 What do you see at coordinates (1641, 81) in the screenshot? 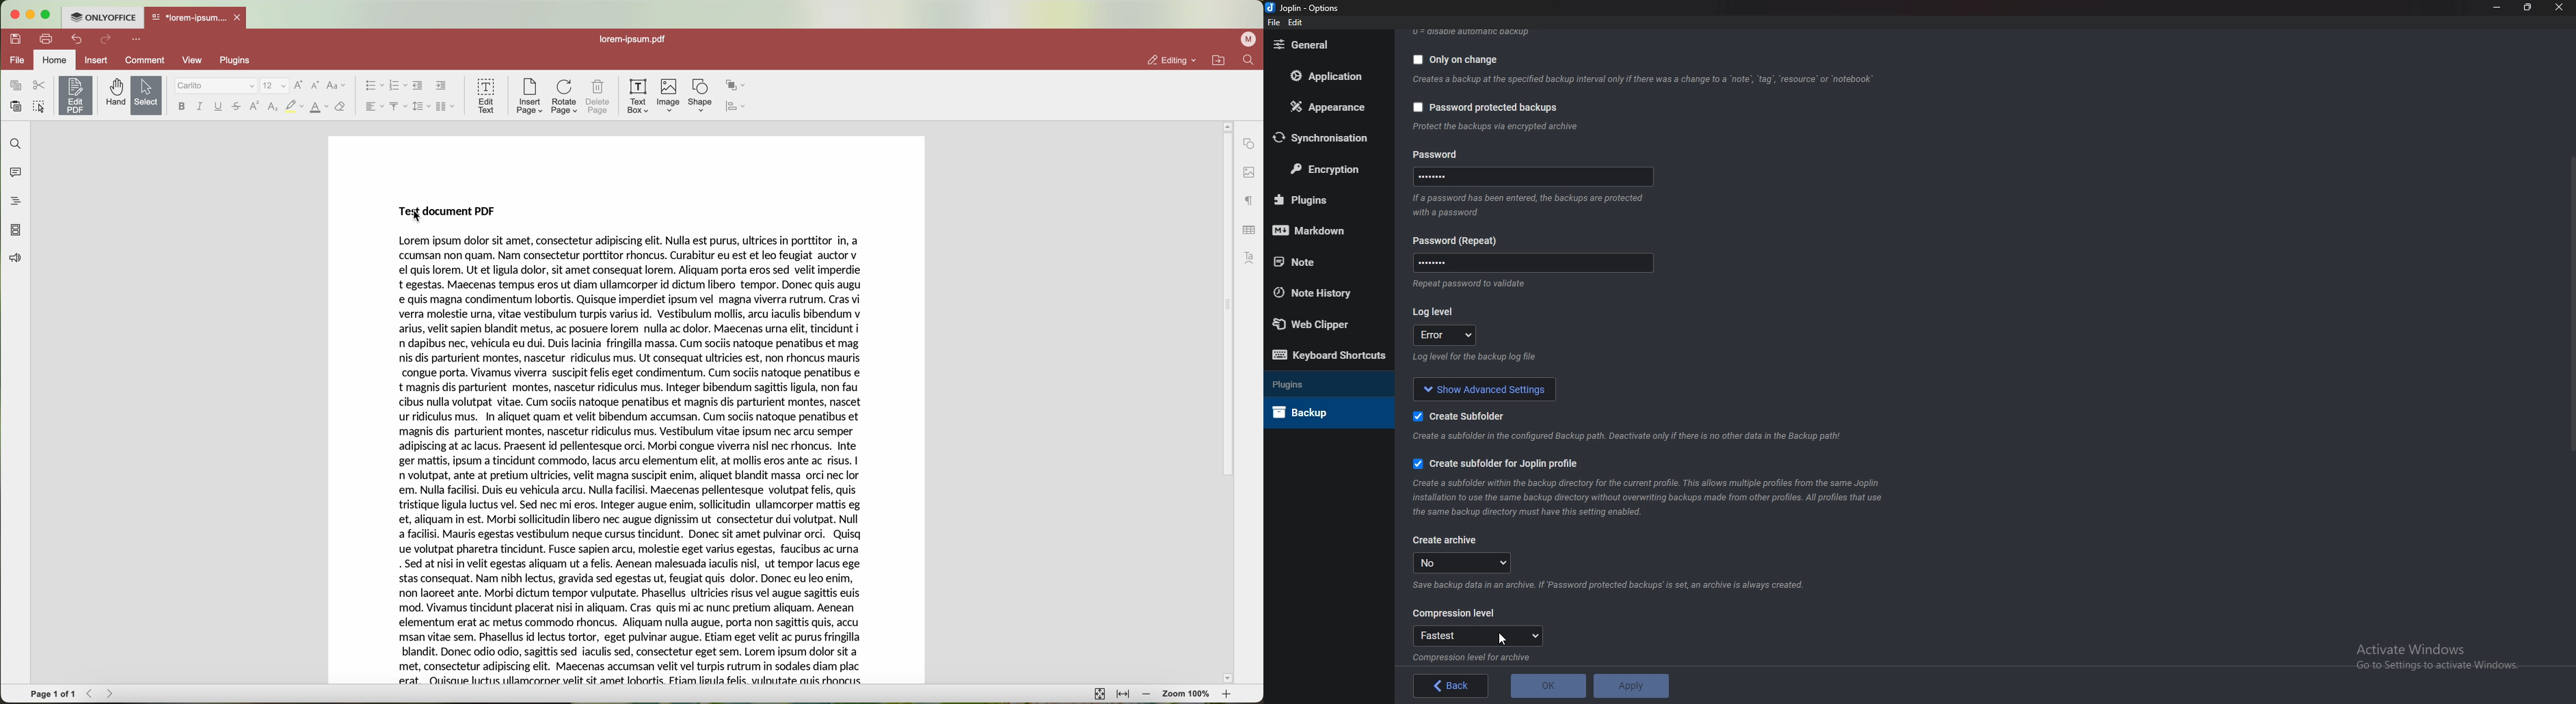
I see `Info on backup on change` at bounding box center [1641, 81].